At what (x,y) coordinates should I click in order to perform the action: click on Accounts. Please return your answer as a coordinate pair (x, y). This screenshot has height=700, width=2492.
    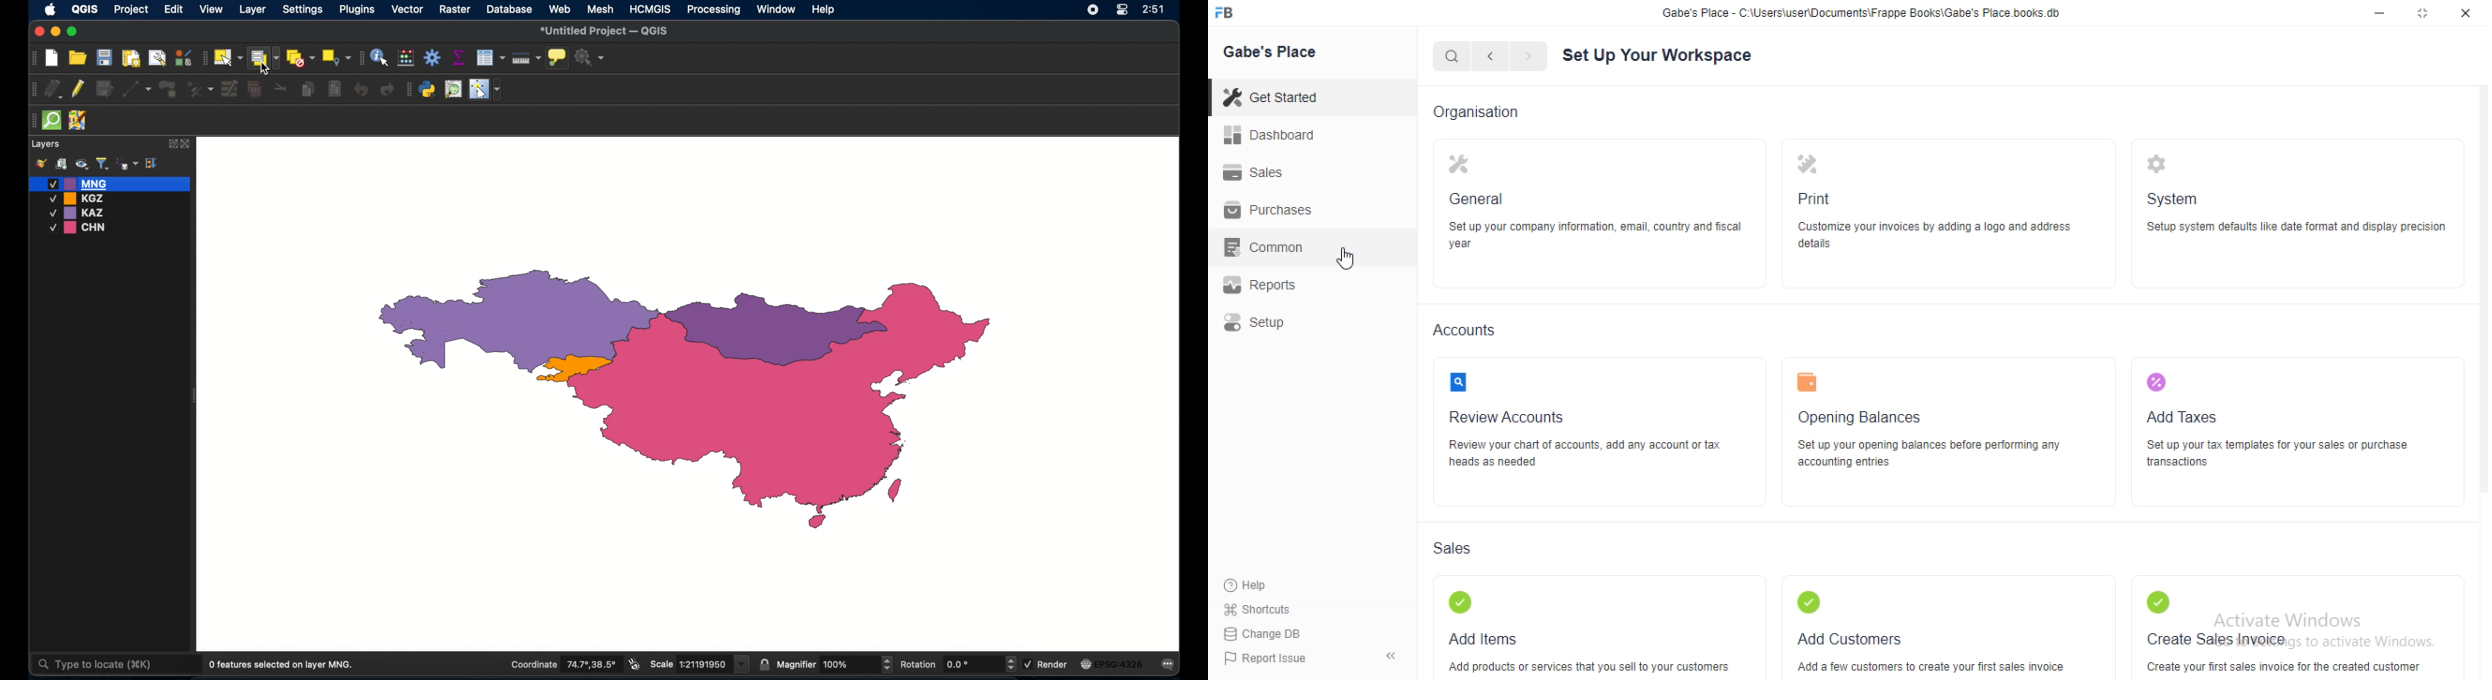
    Looking at the image, I should click on (1467, 329).